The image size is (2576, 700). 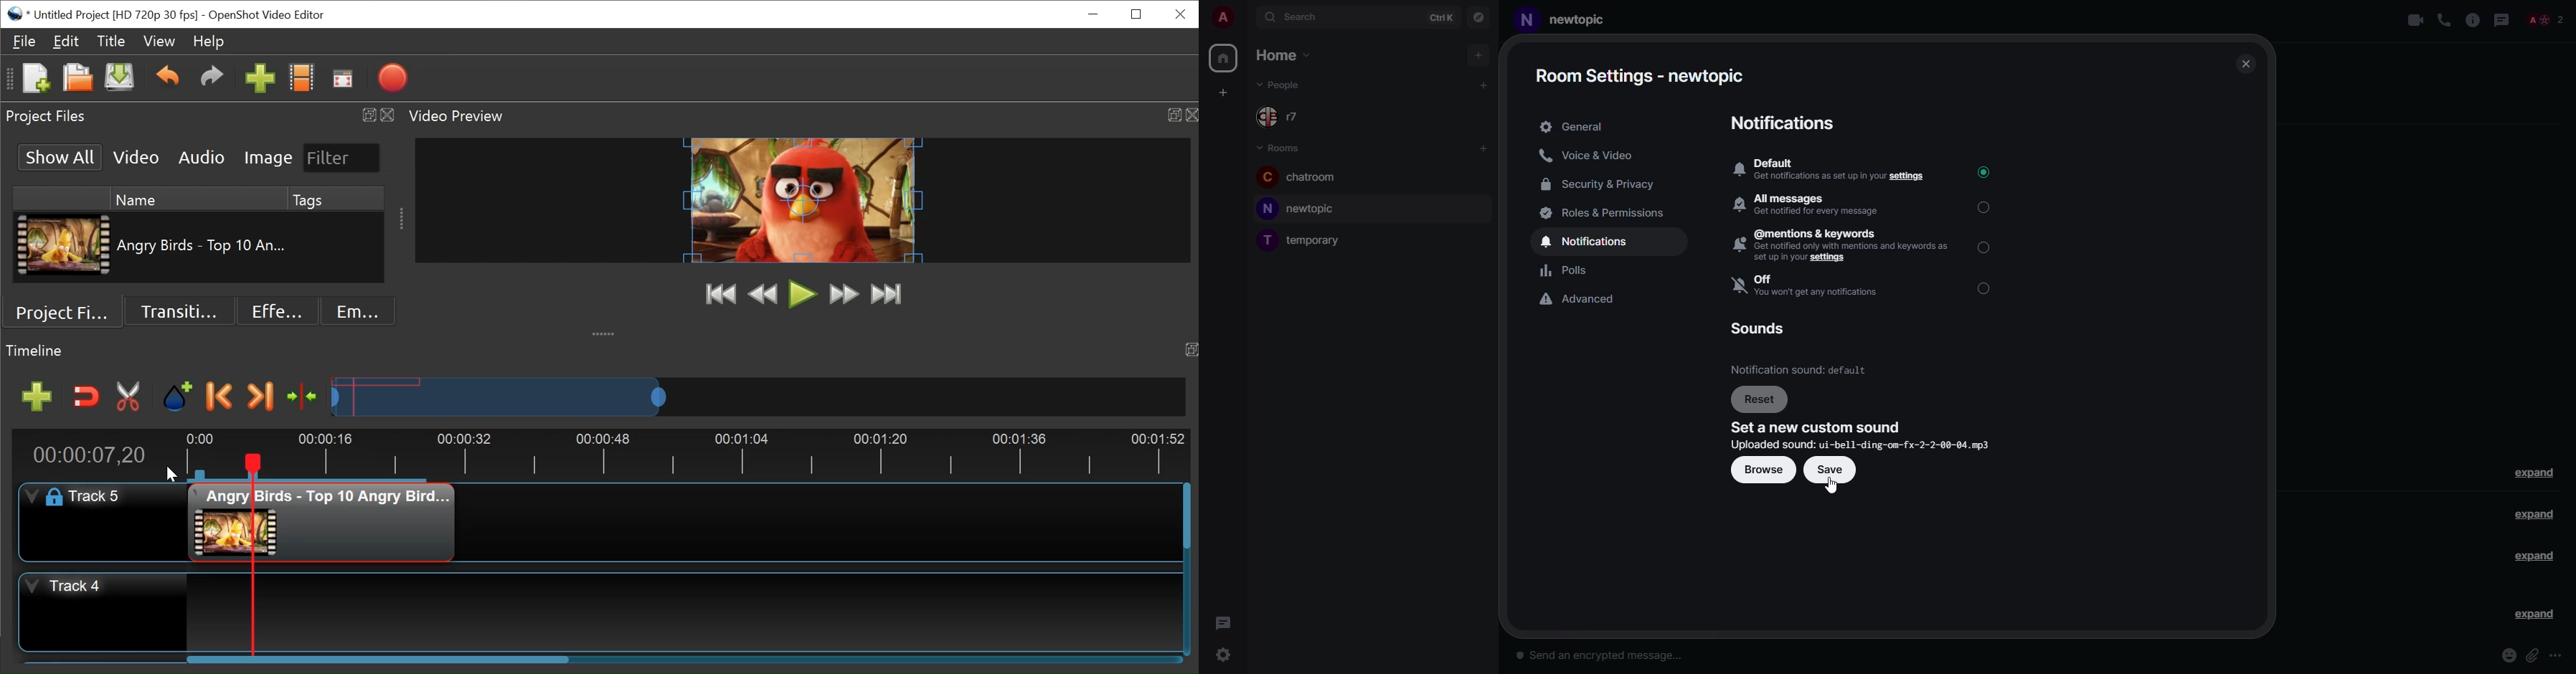 I want to click on emoji, so click(x=2509, y=655).